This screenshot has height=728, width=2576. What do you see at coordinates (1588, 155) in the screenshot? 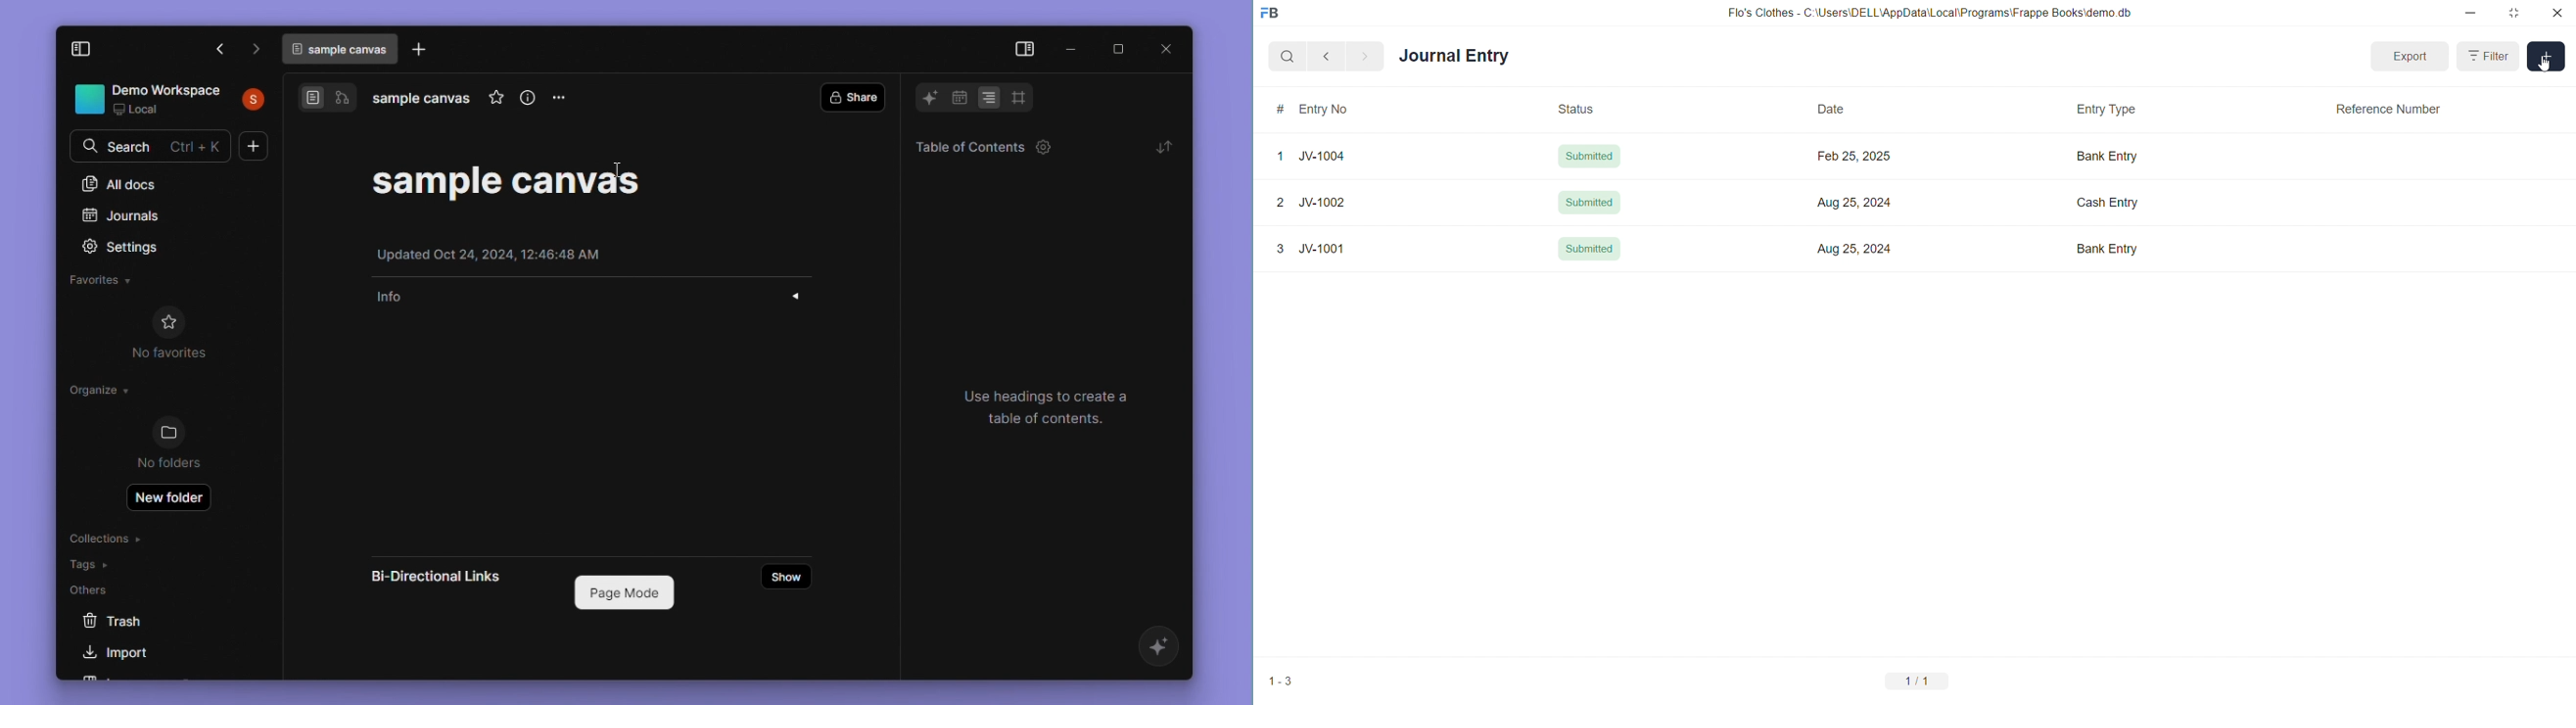
I see `Submitted` at bounding box center [1588, 155].